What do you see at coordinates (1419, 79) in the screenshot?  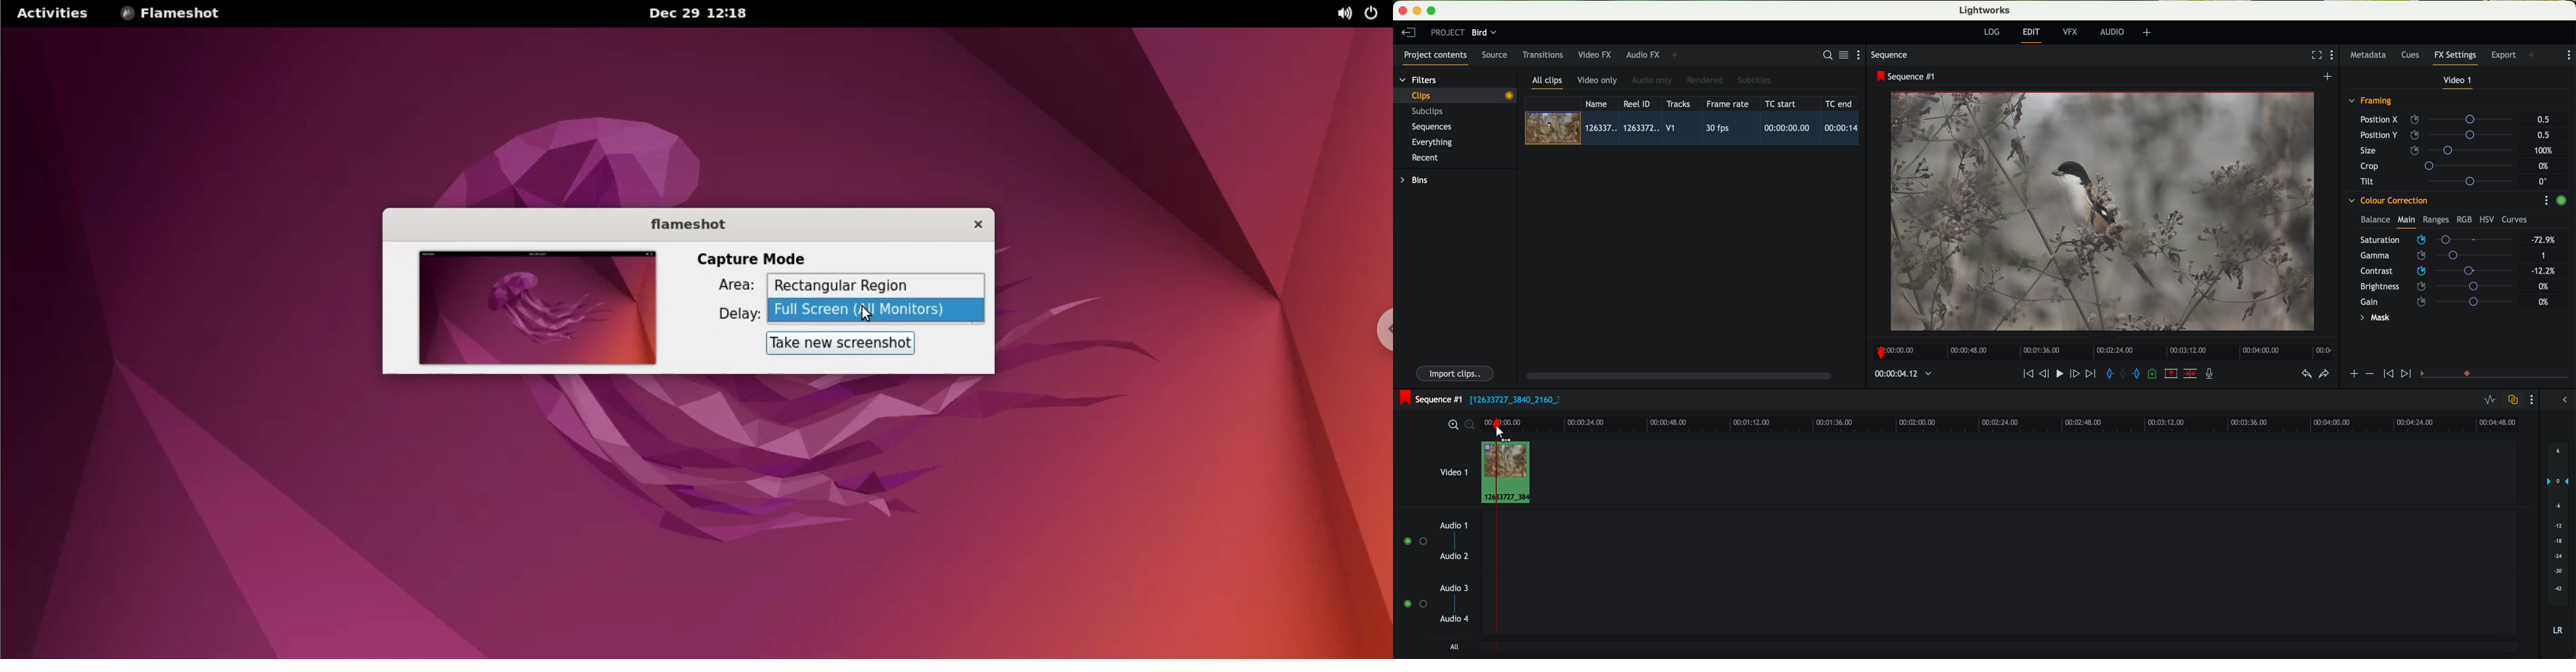 I see `filters` at bounding box center [1419, 79].